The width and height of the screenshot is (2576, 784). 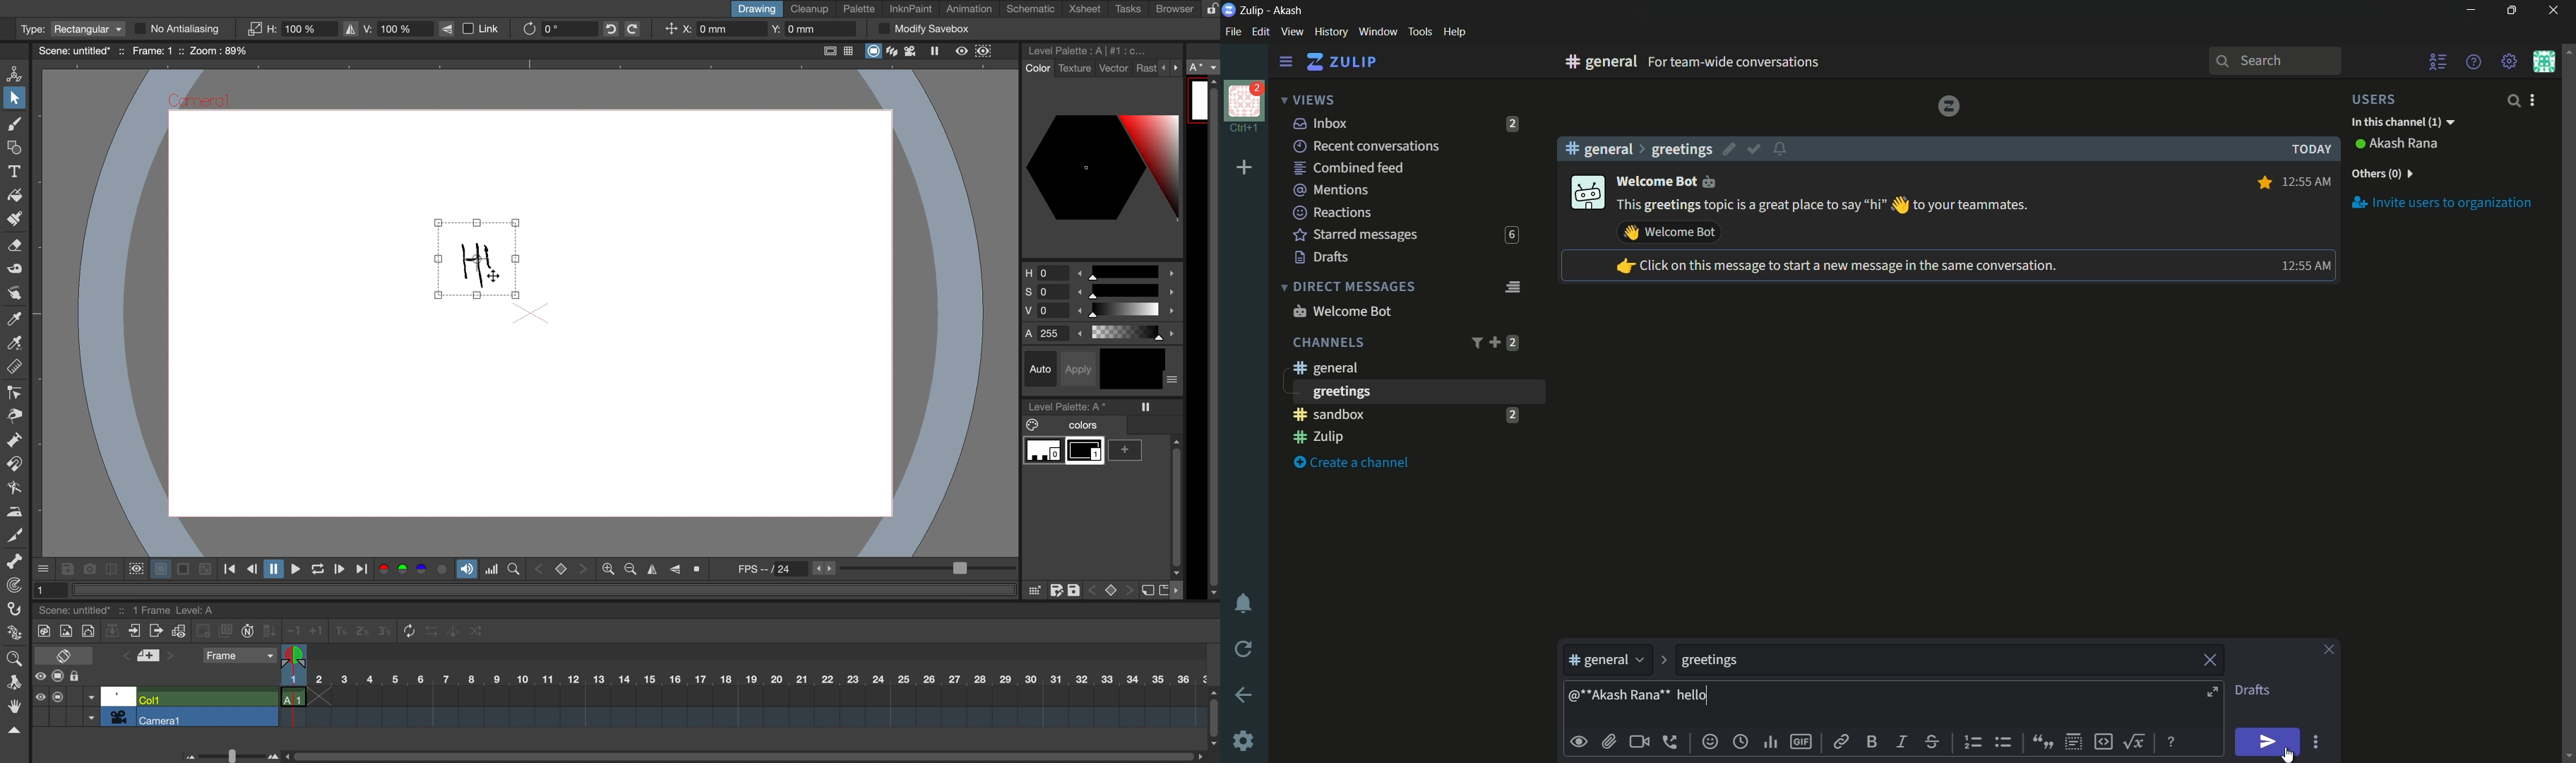 I want to click on link, so click(x=1839, y=744).